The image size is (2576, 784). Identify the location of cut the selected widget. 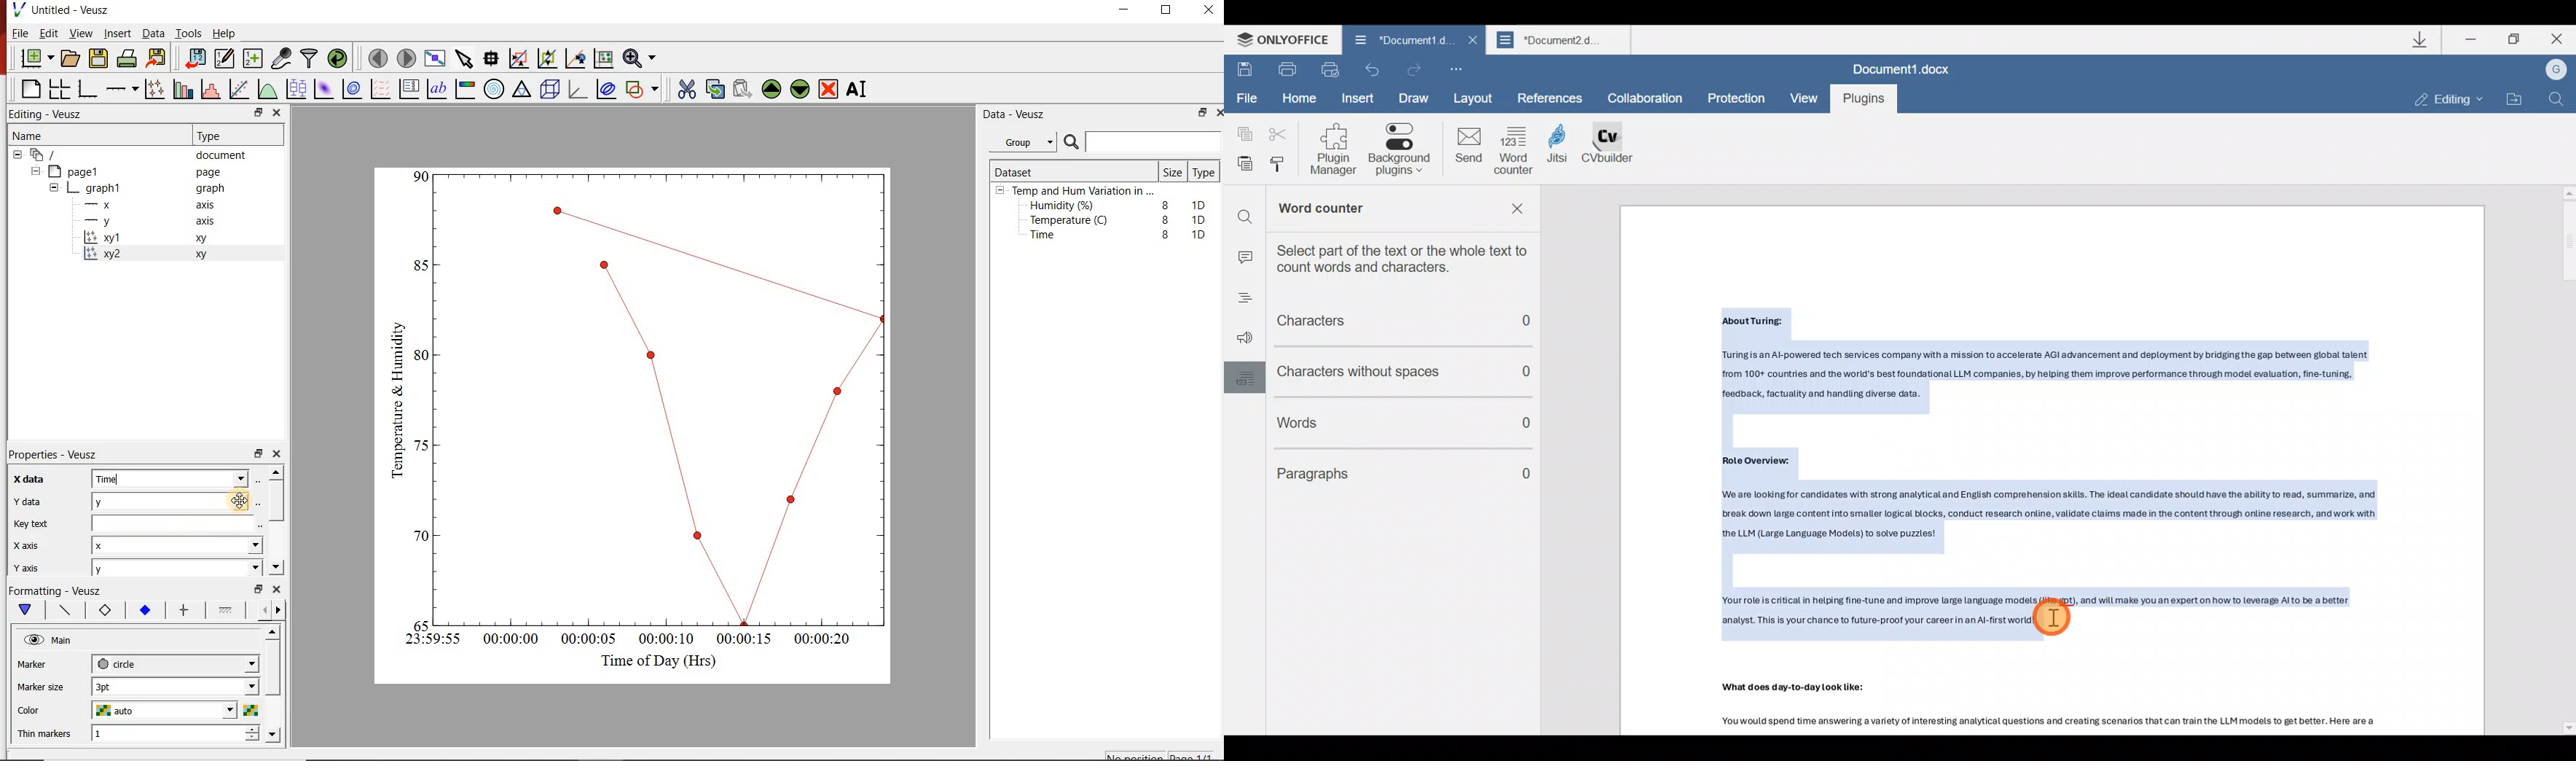
(686, 87).